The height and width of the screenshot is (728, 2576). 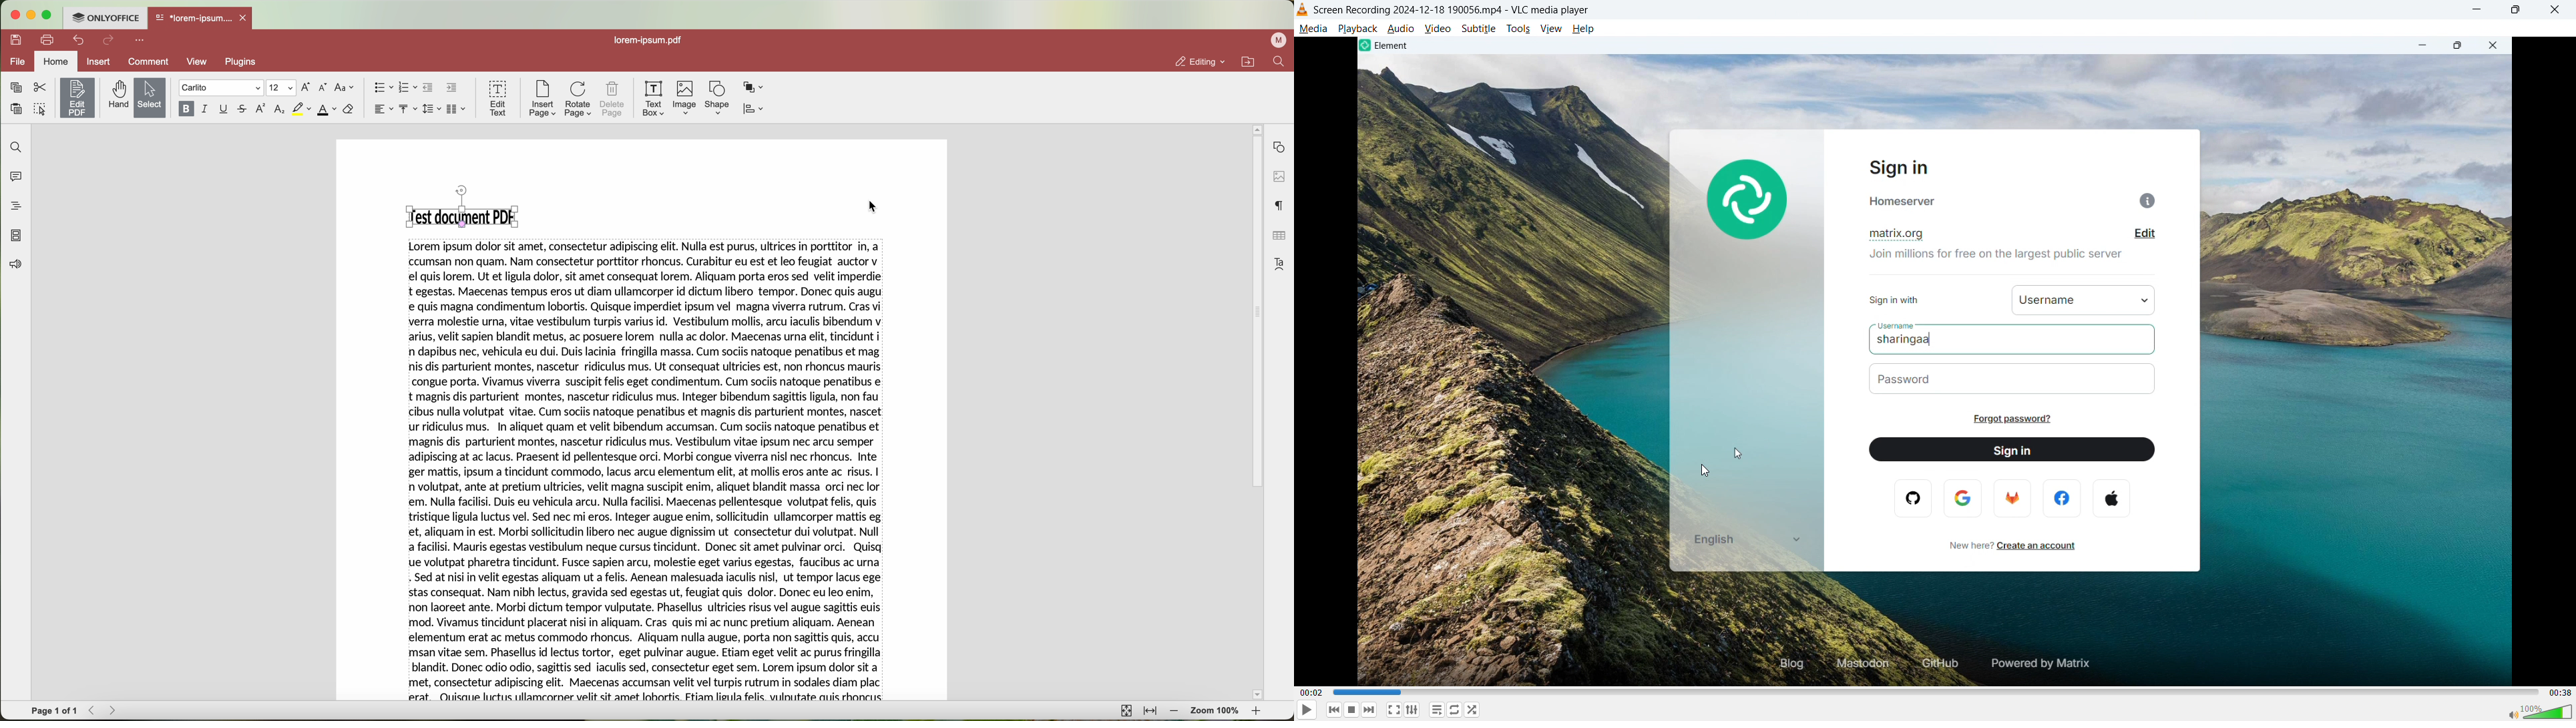 I want to click on cursor, so click(x=1739, y=454).